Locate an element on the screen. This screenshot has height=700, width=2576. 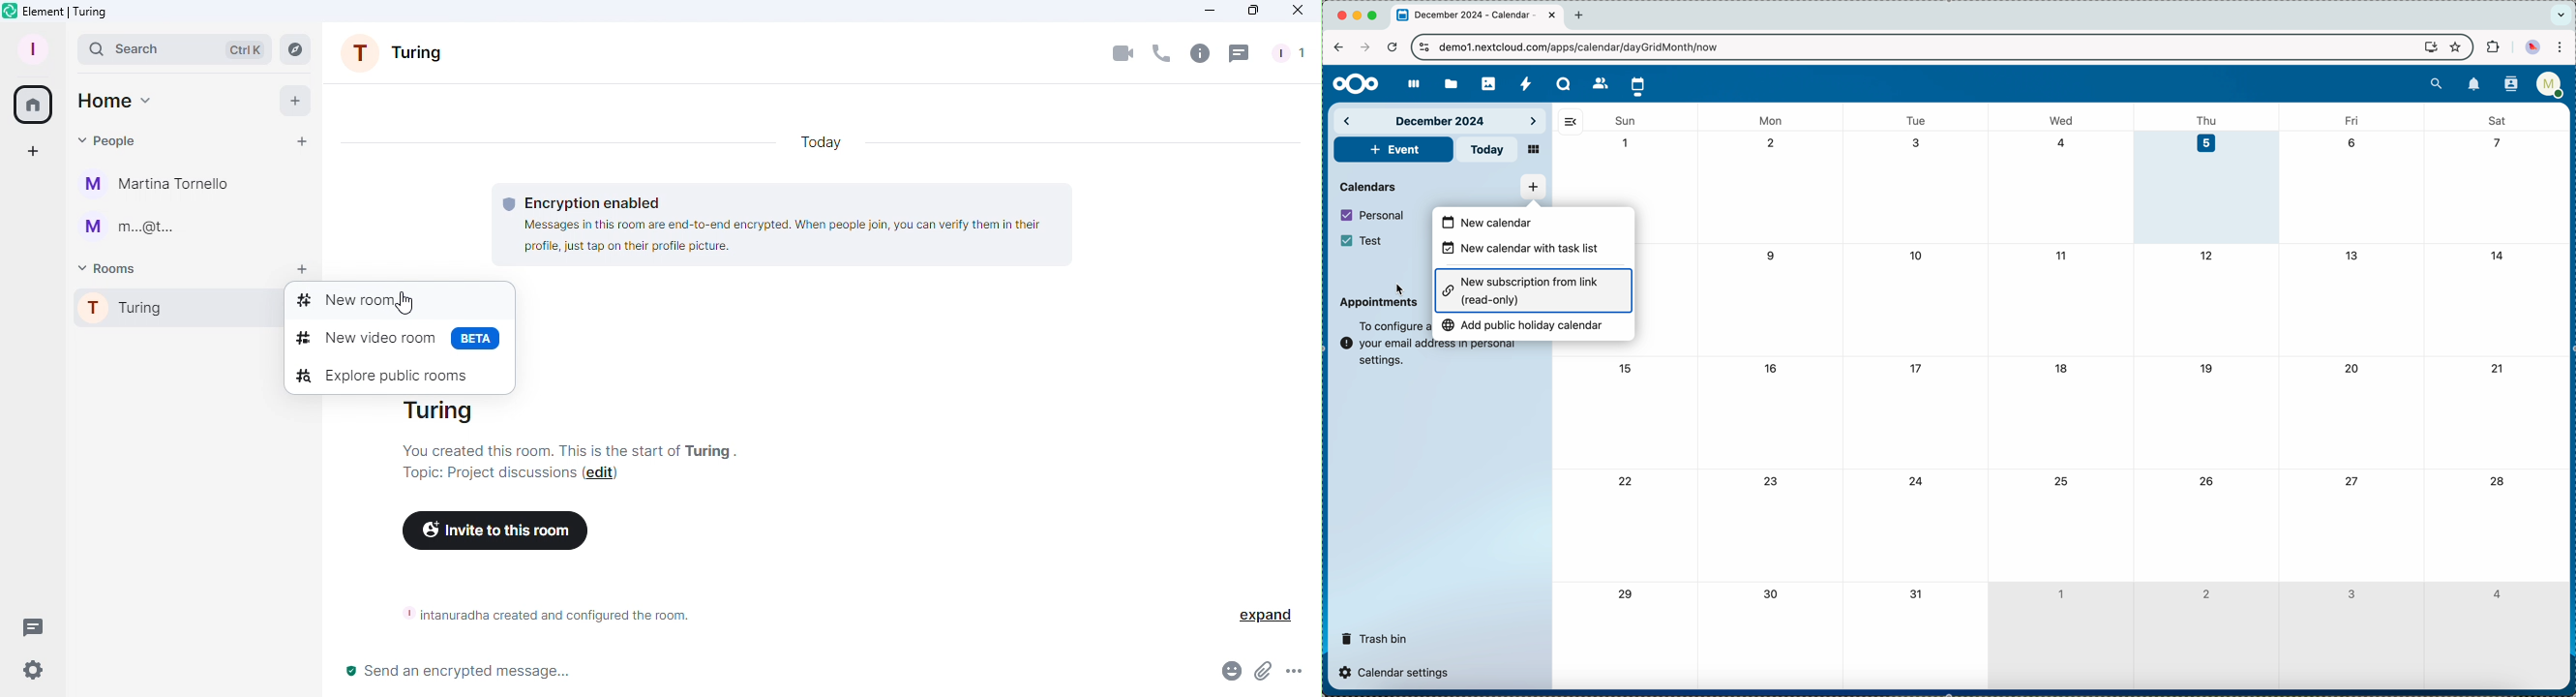
3 is located at coordinates (1918, 143).